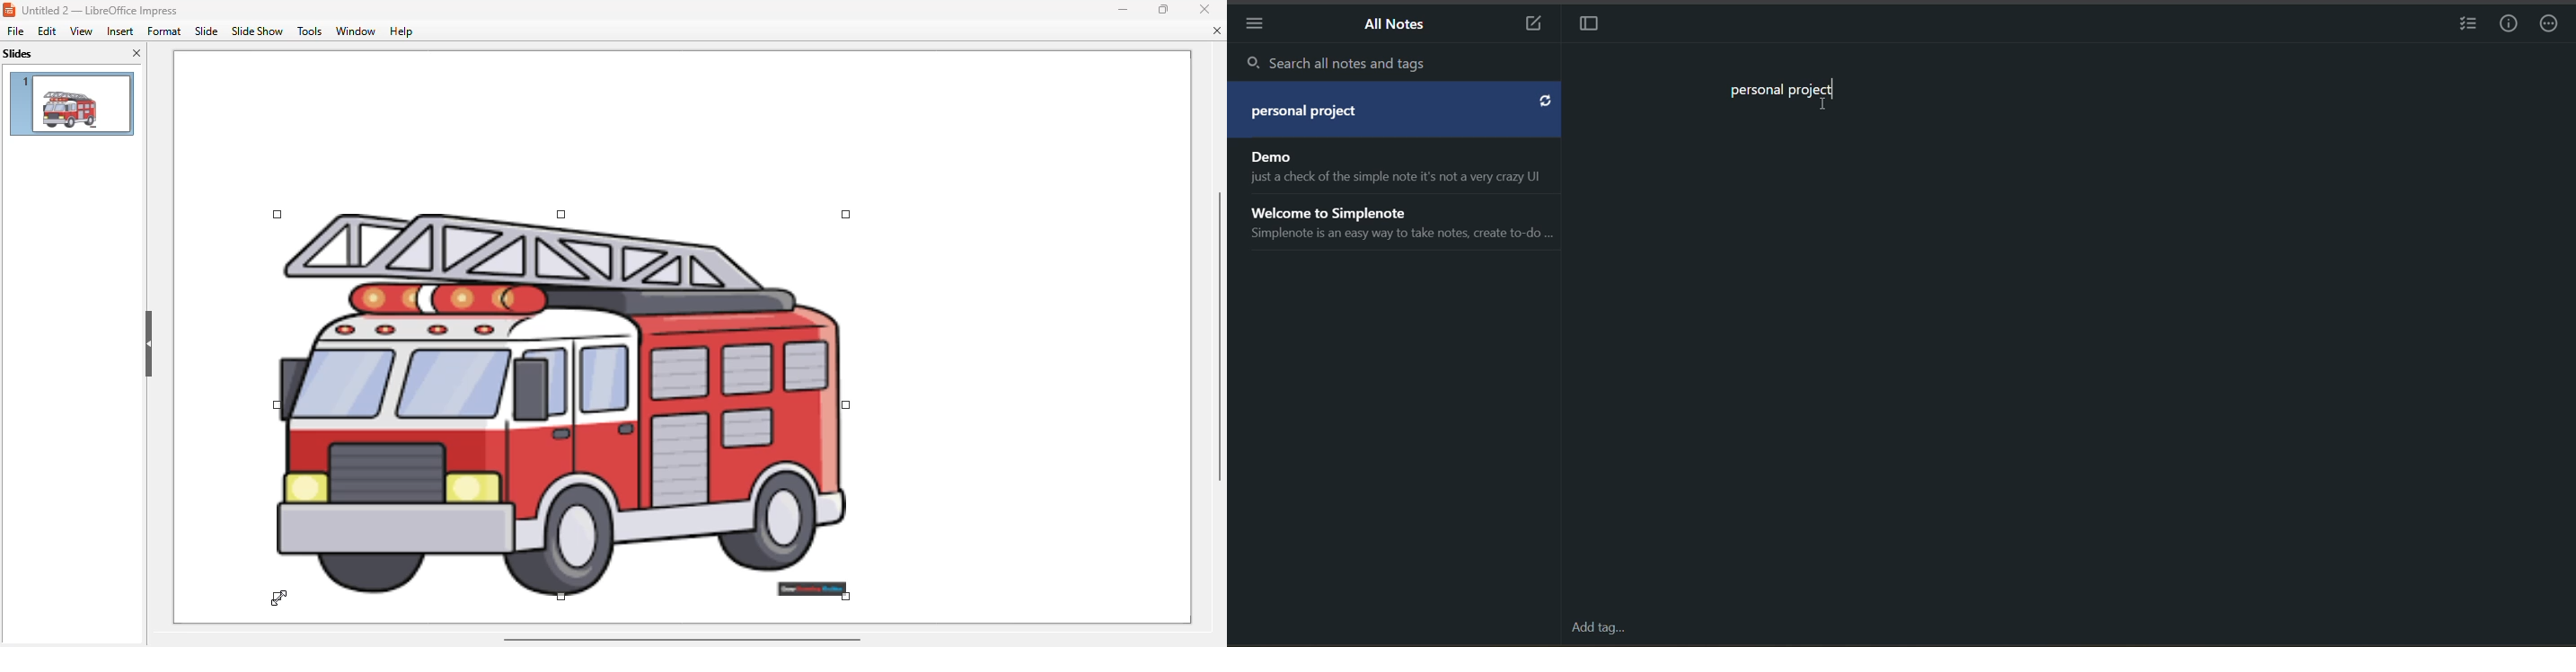 The width and height of the screenshot is (2576, 672). I want to click on info, so click(2512, 25).